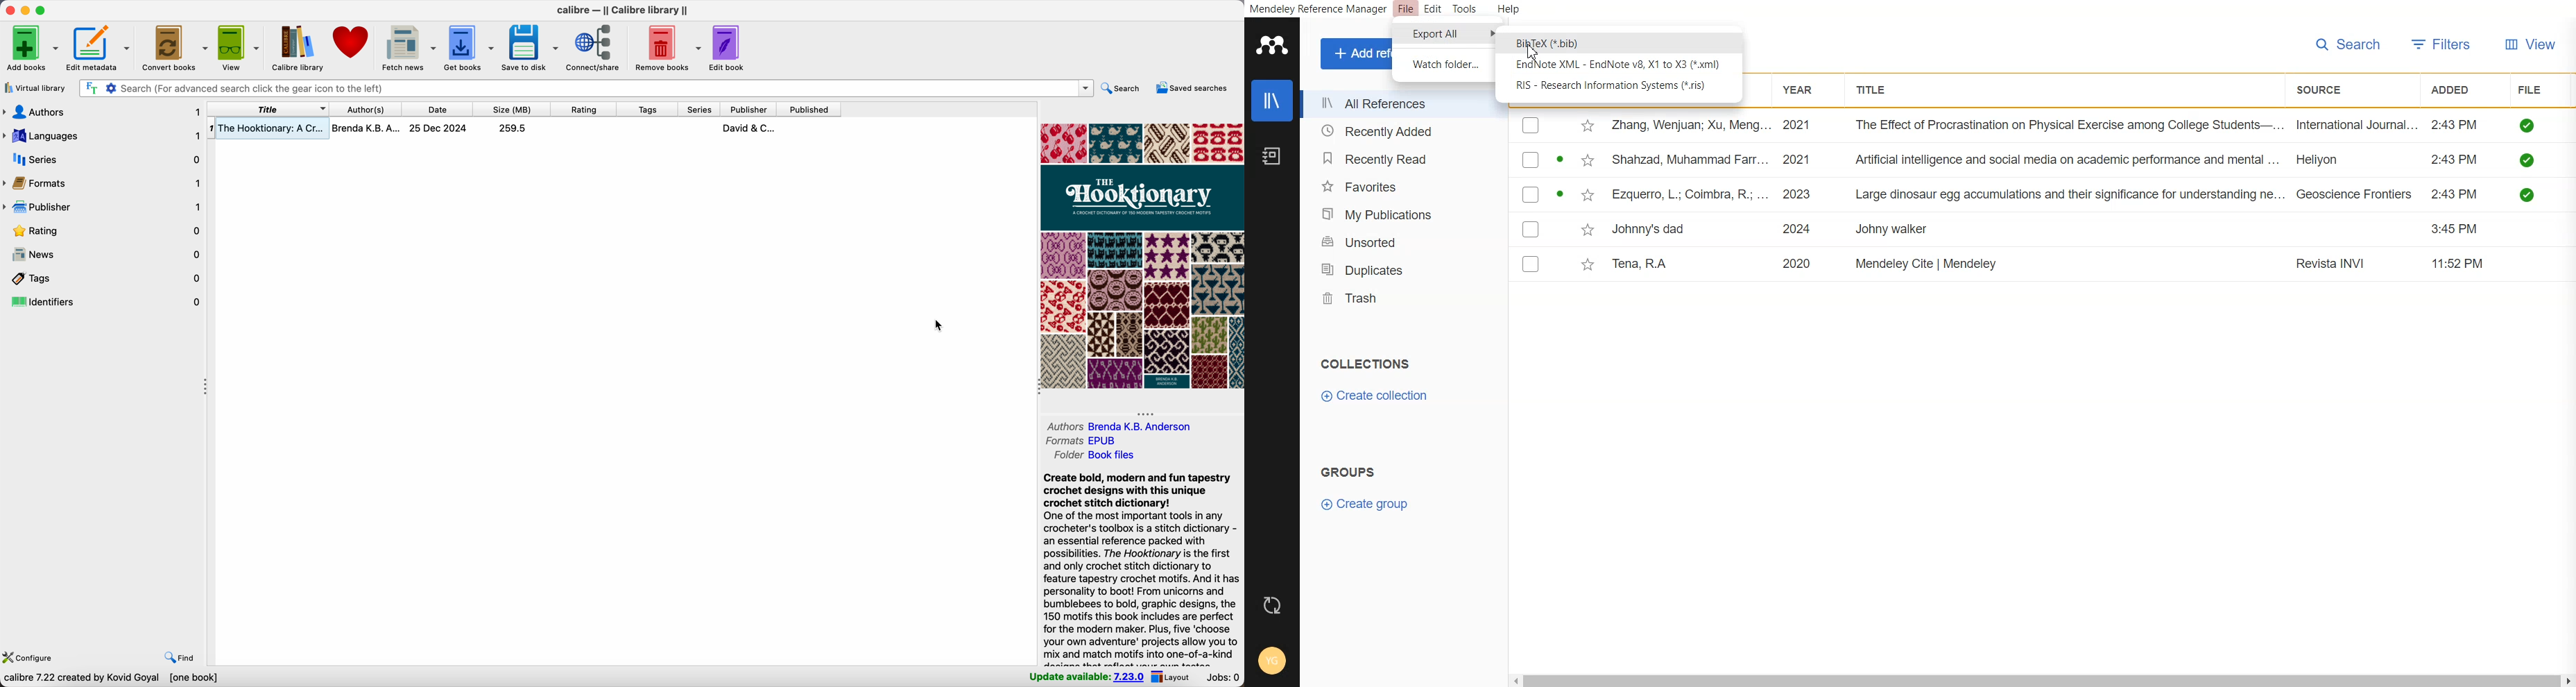 The width and height of the screenshot is (2576, 700). Describe the element at coordinates (2455, 125) in the screenshot. I see `2:43PM` at that location.